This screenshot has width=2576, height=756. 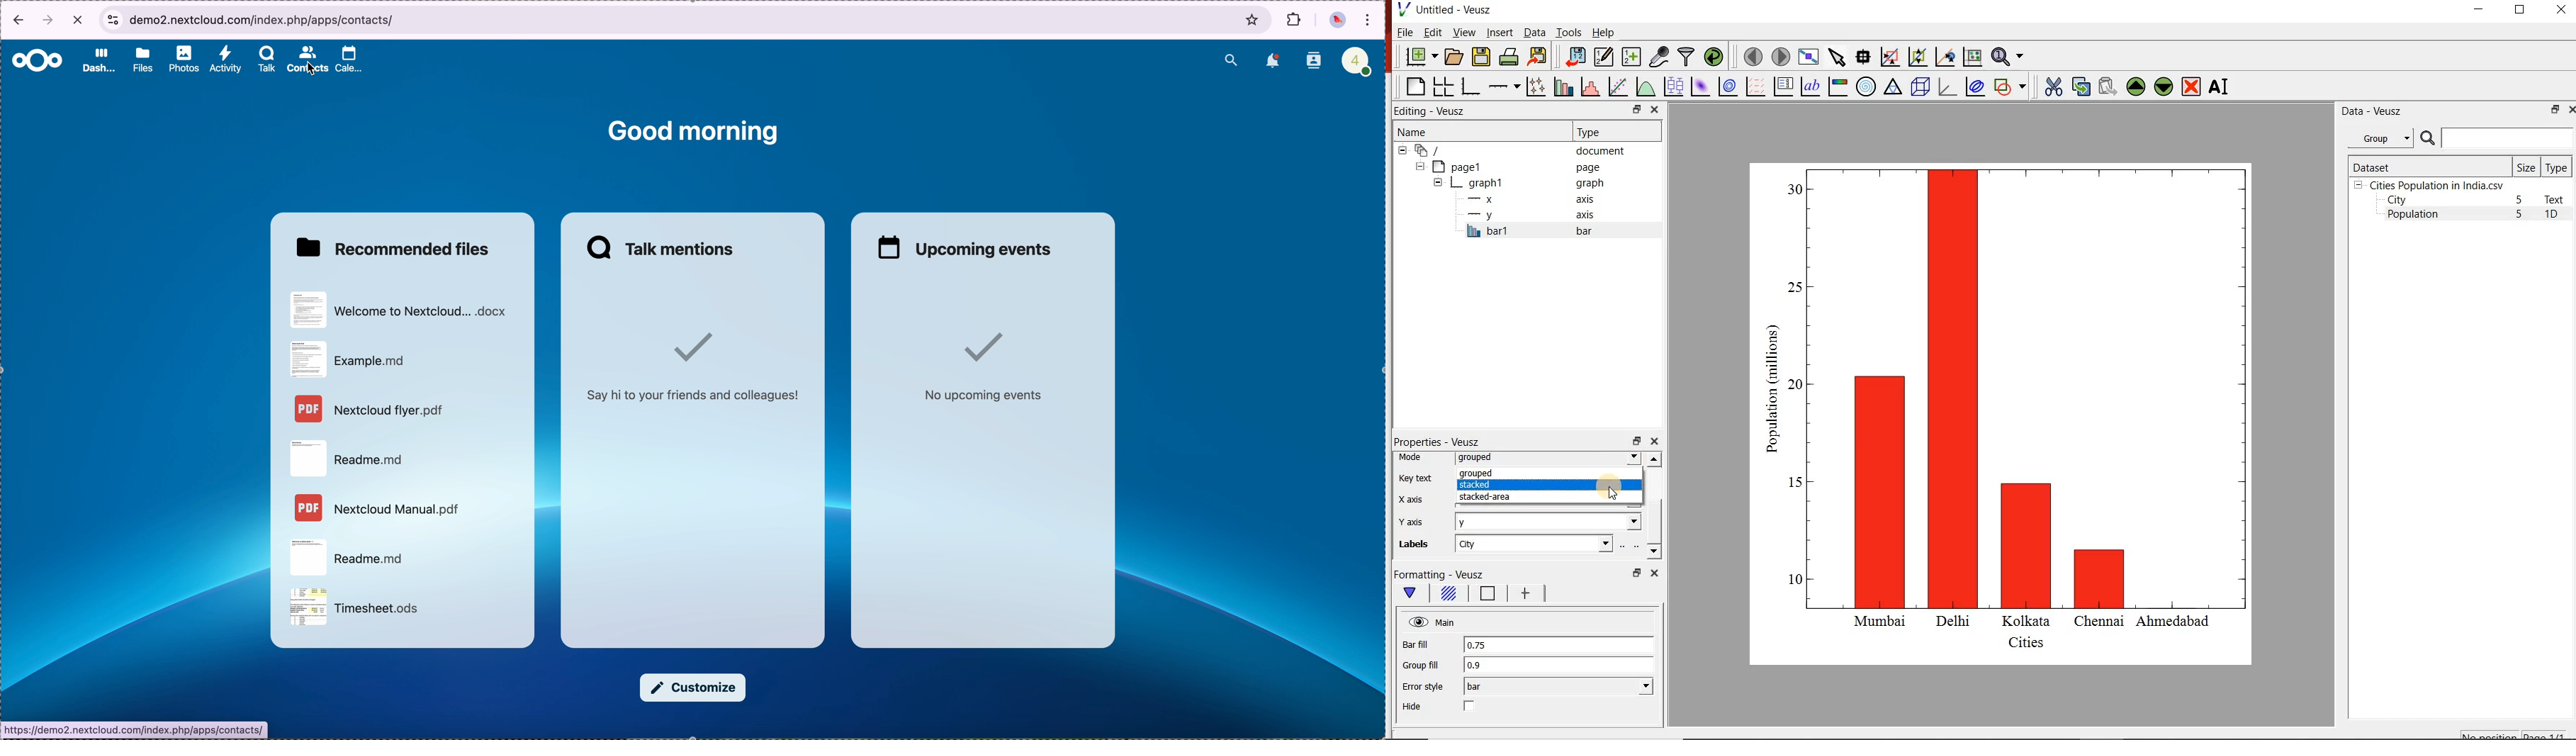 I want to click on plot bar charts, so click(x=1561, y=86).